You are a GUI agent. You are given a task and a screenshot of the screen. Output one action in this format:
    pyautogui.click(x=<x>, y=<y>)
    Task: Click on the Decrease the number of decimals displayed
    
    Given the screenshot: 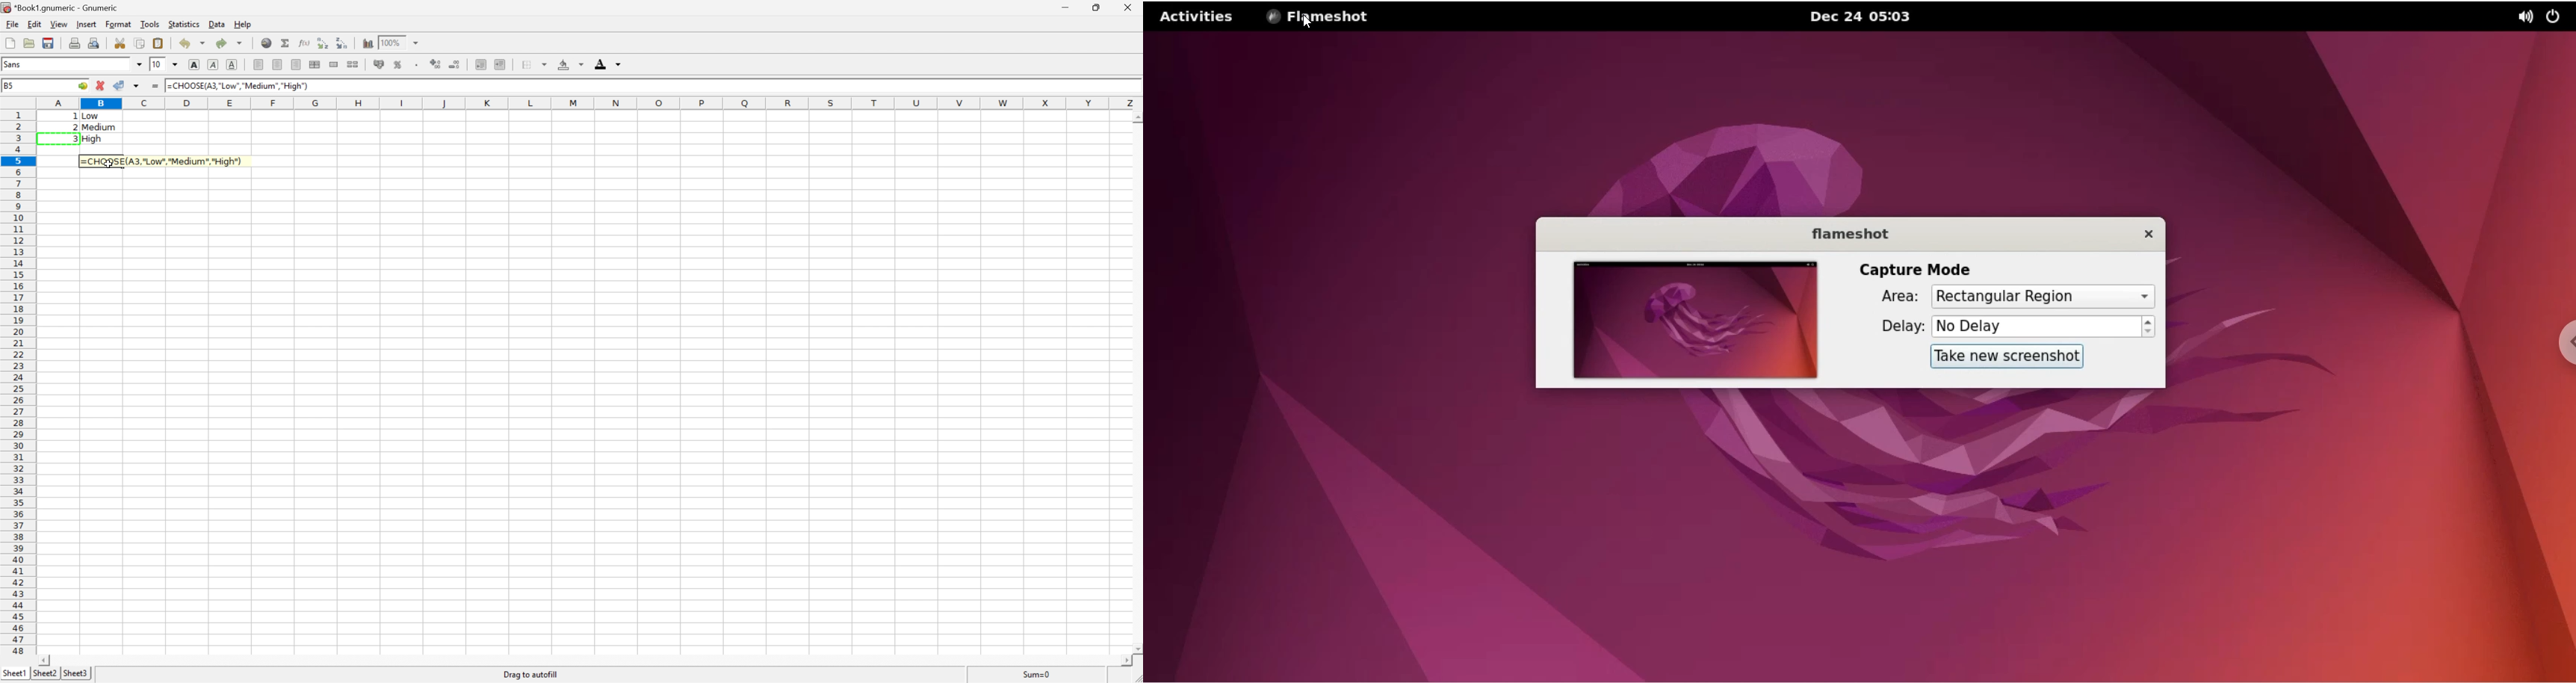 What is the action you would take?
    pyautogui.click(x=454, y=64)
    